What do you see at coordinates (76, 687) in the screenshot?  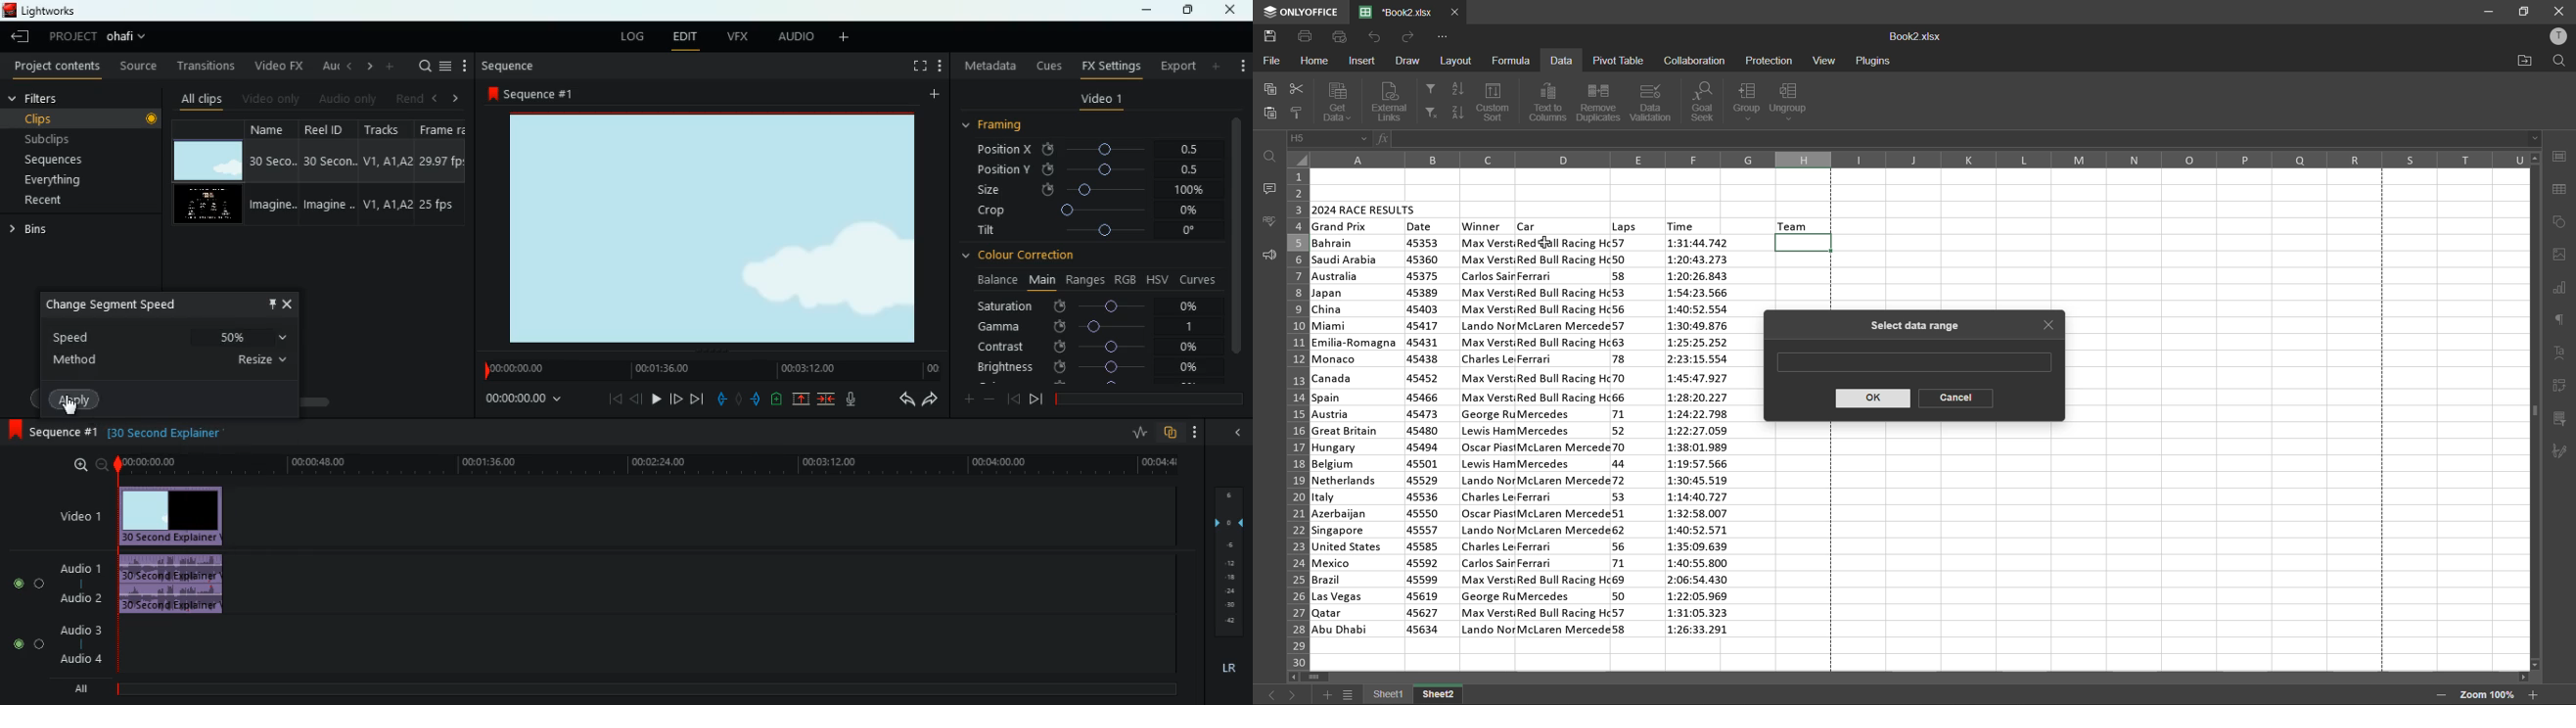 I see `all` at bounding box center [76, 687].